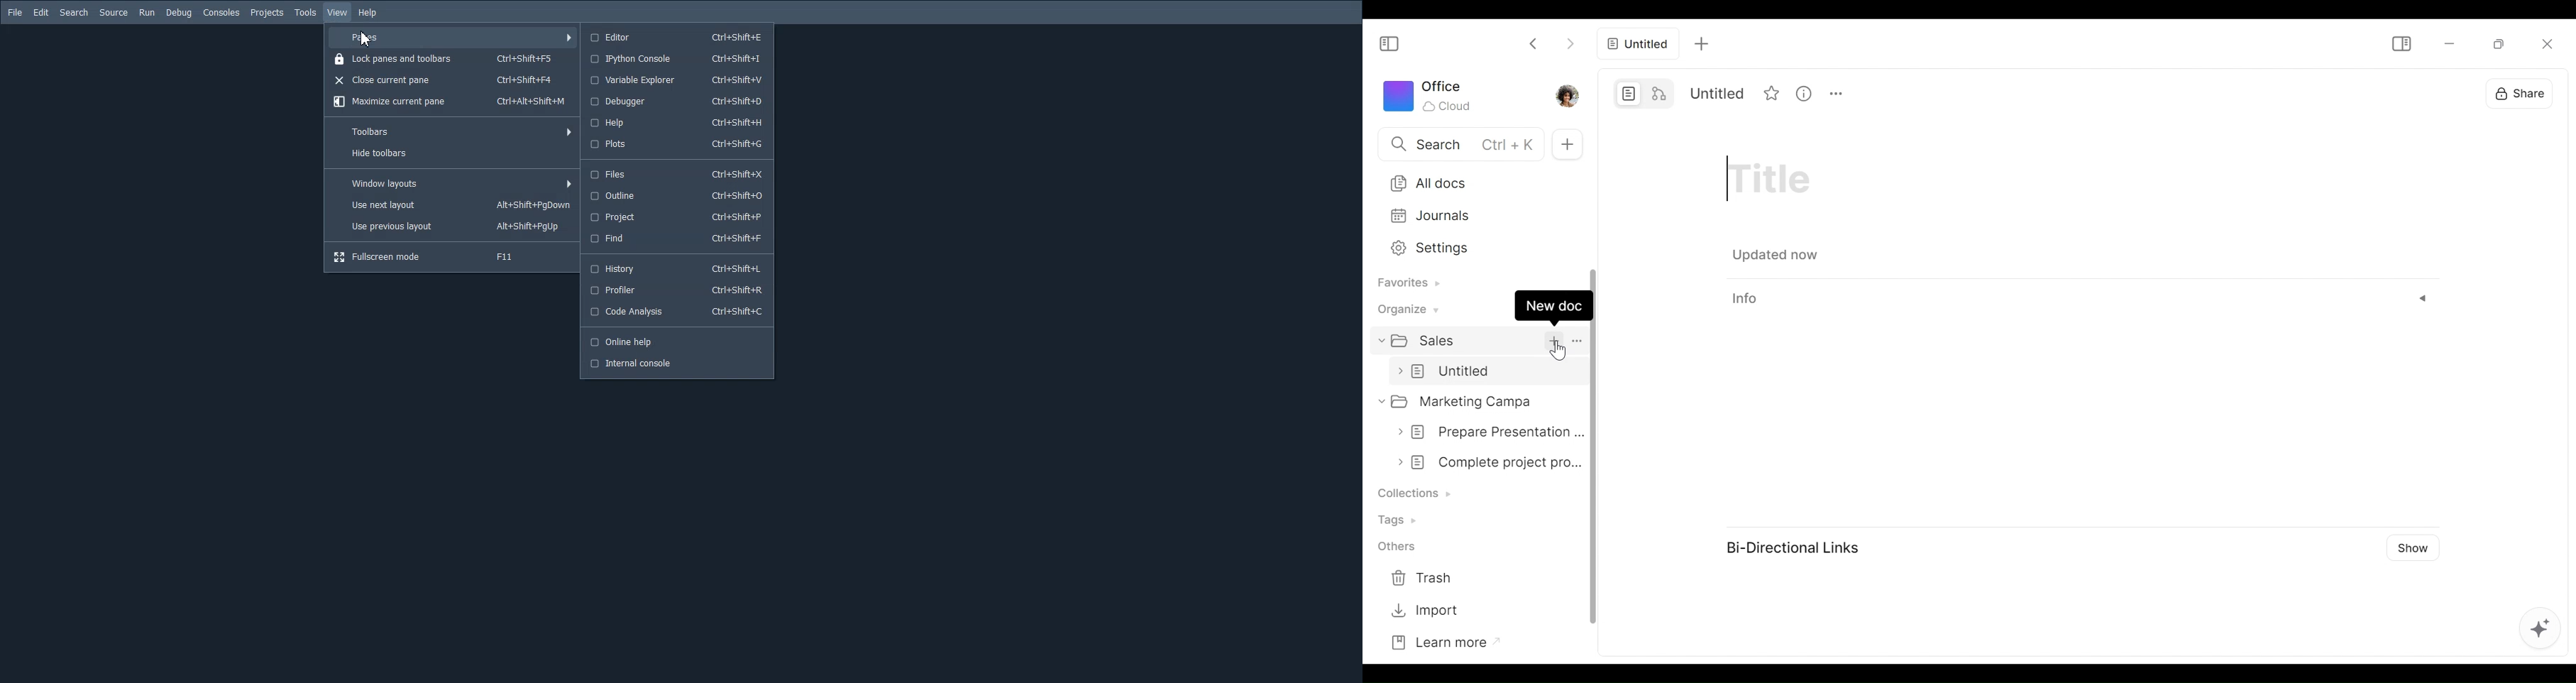  I want to click on View, so click(338, 13).